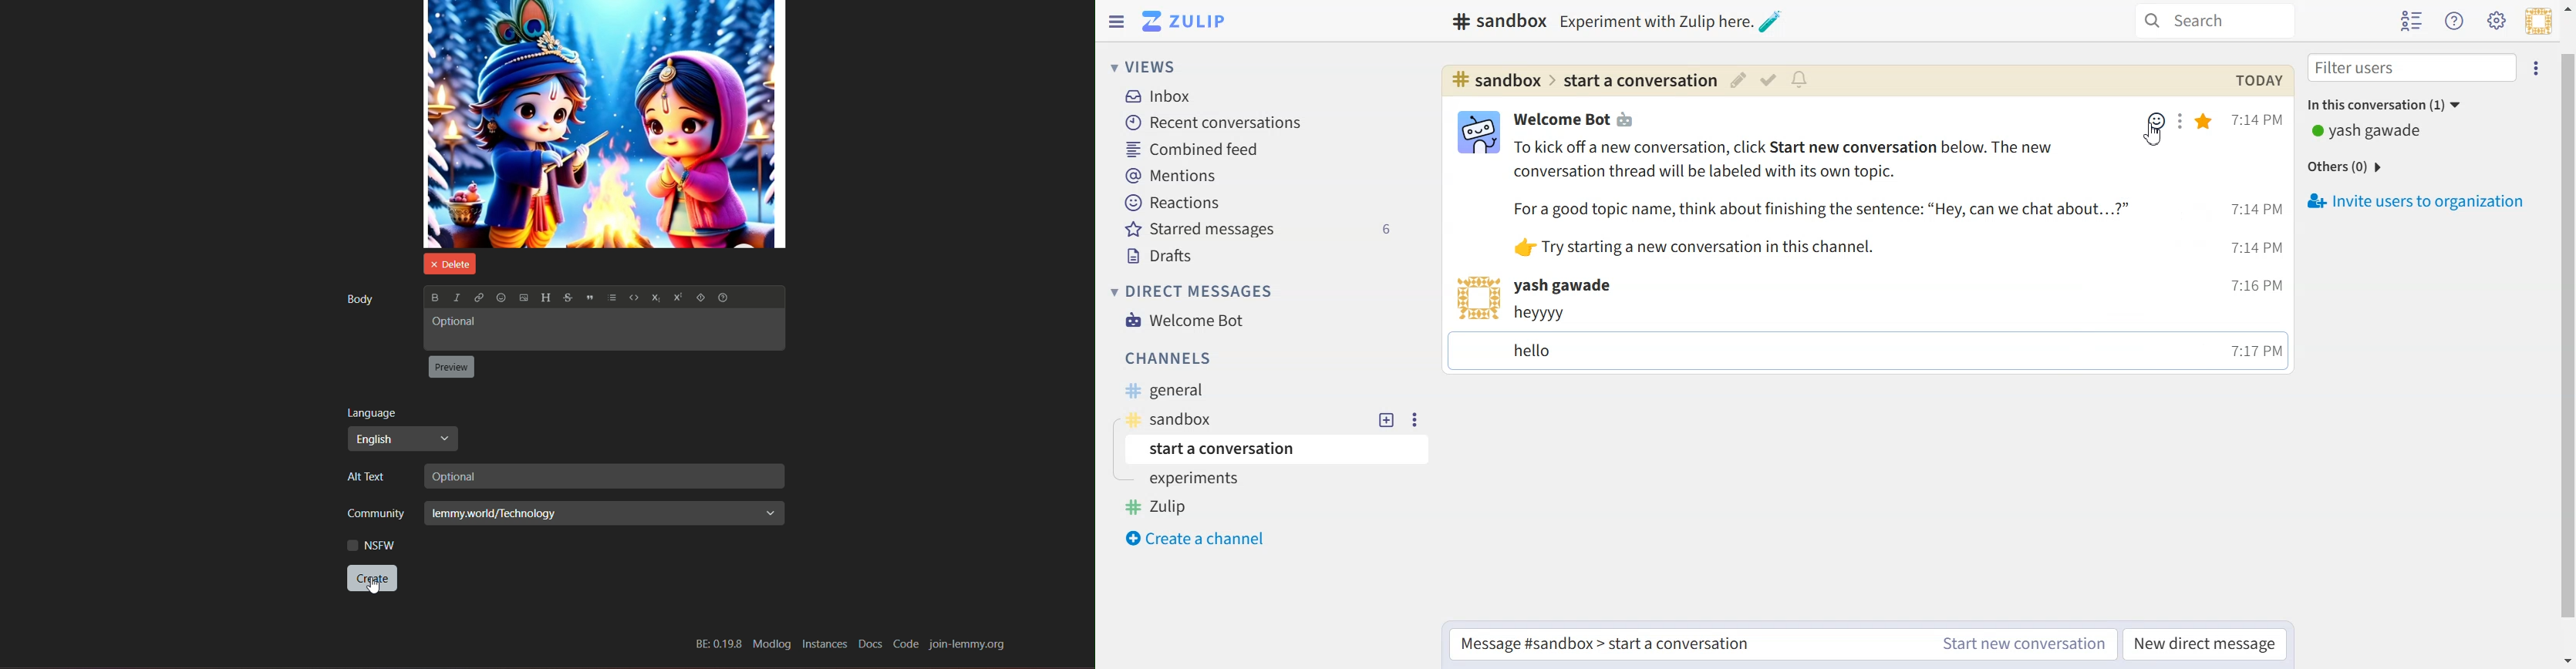 The width and height of the screenshot is (2576, 672). I want to click on Text, so click(1822, 199).